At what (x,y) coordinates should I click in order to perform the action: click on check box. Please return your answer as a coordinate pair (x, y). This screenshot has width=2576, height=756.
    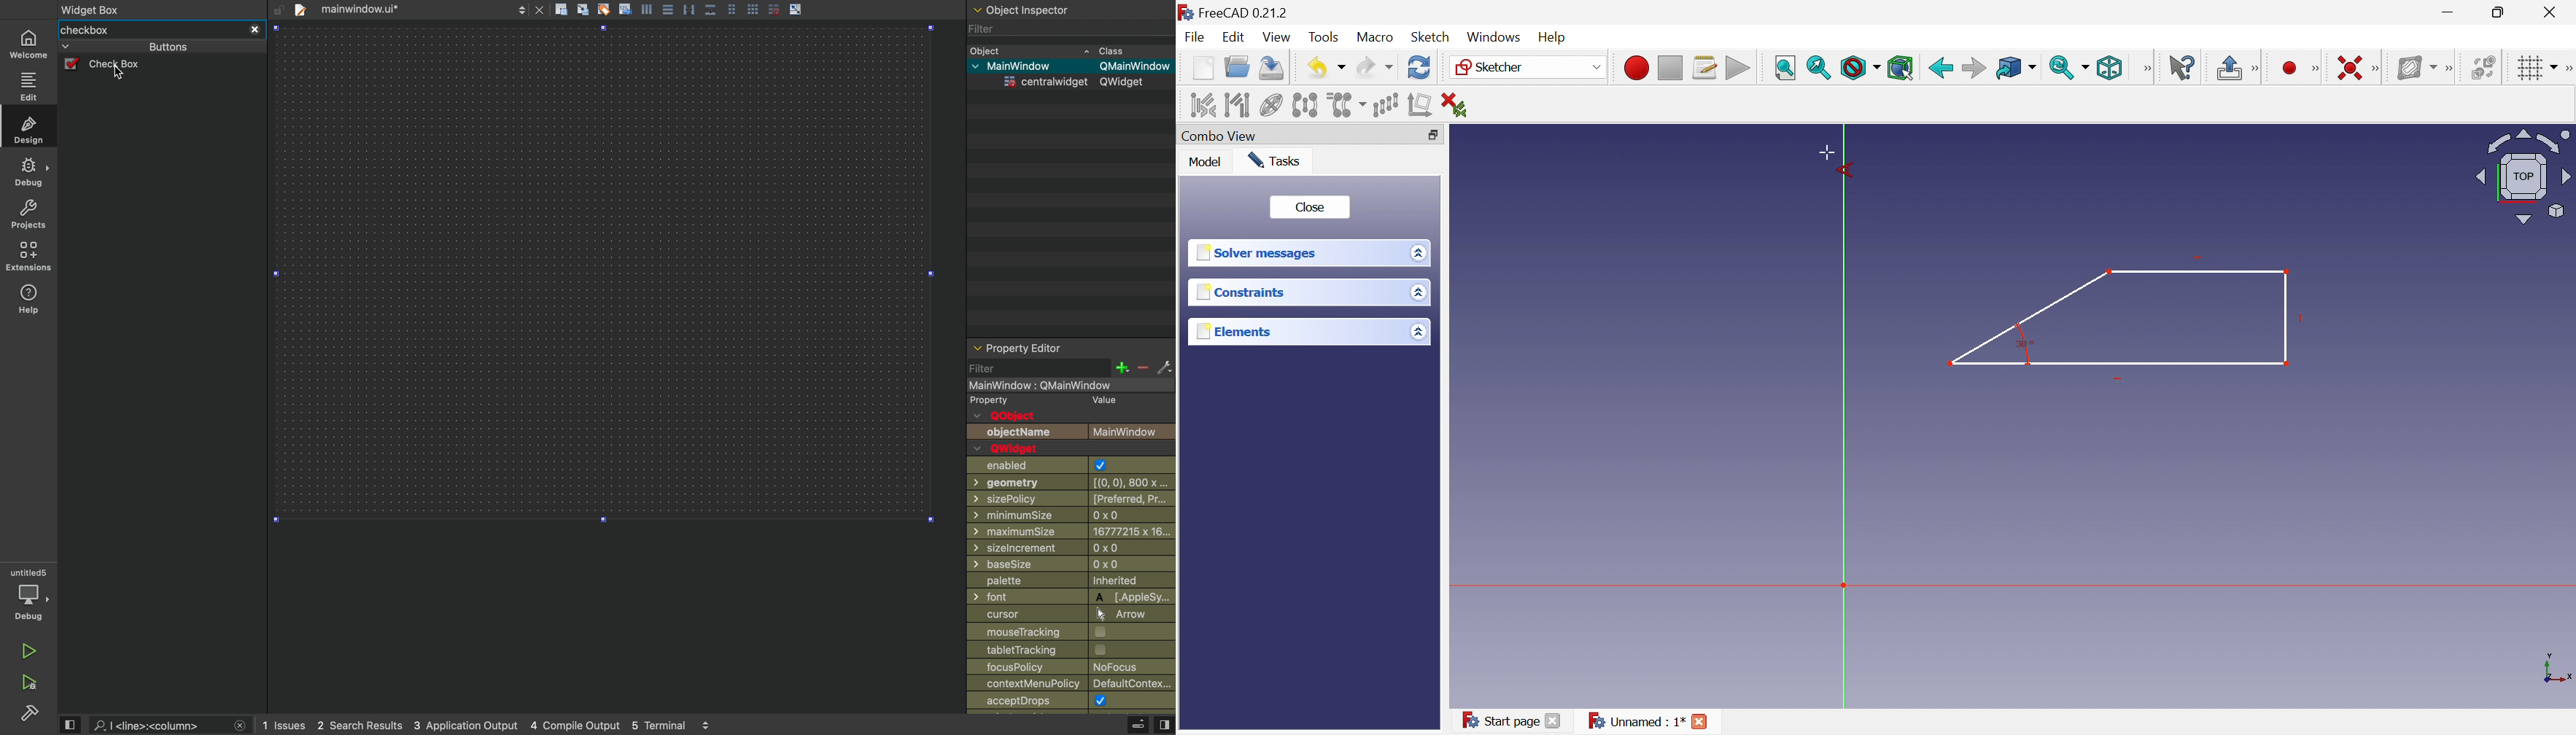
    Looking at the image, I should click on (120, 65).